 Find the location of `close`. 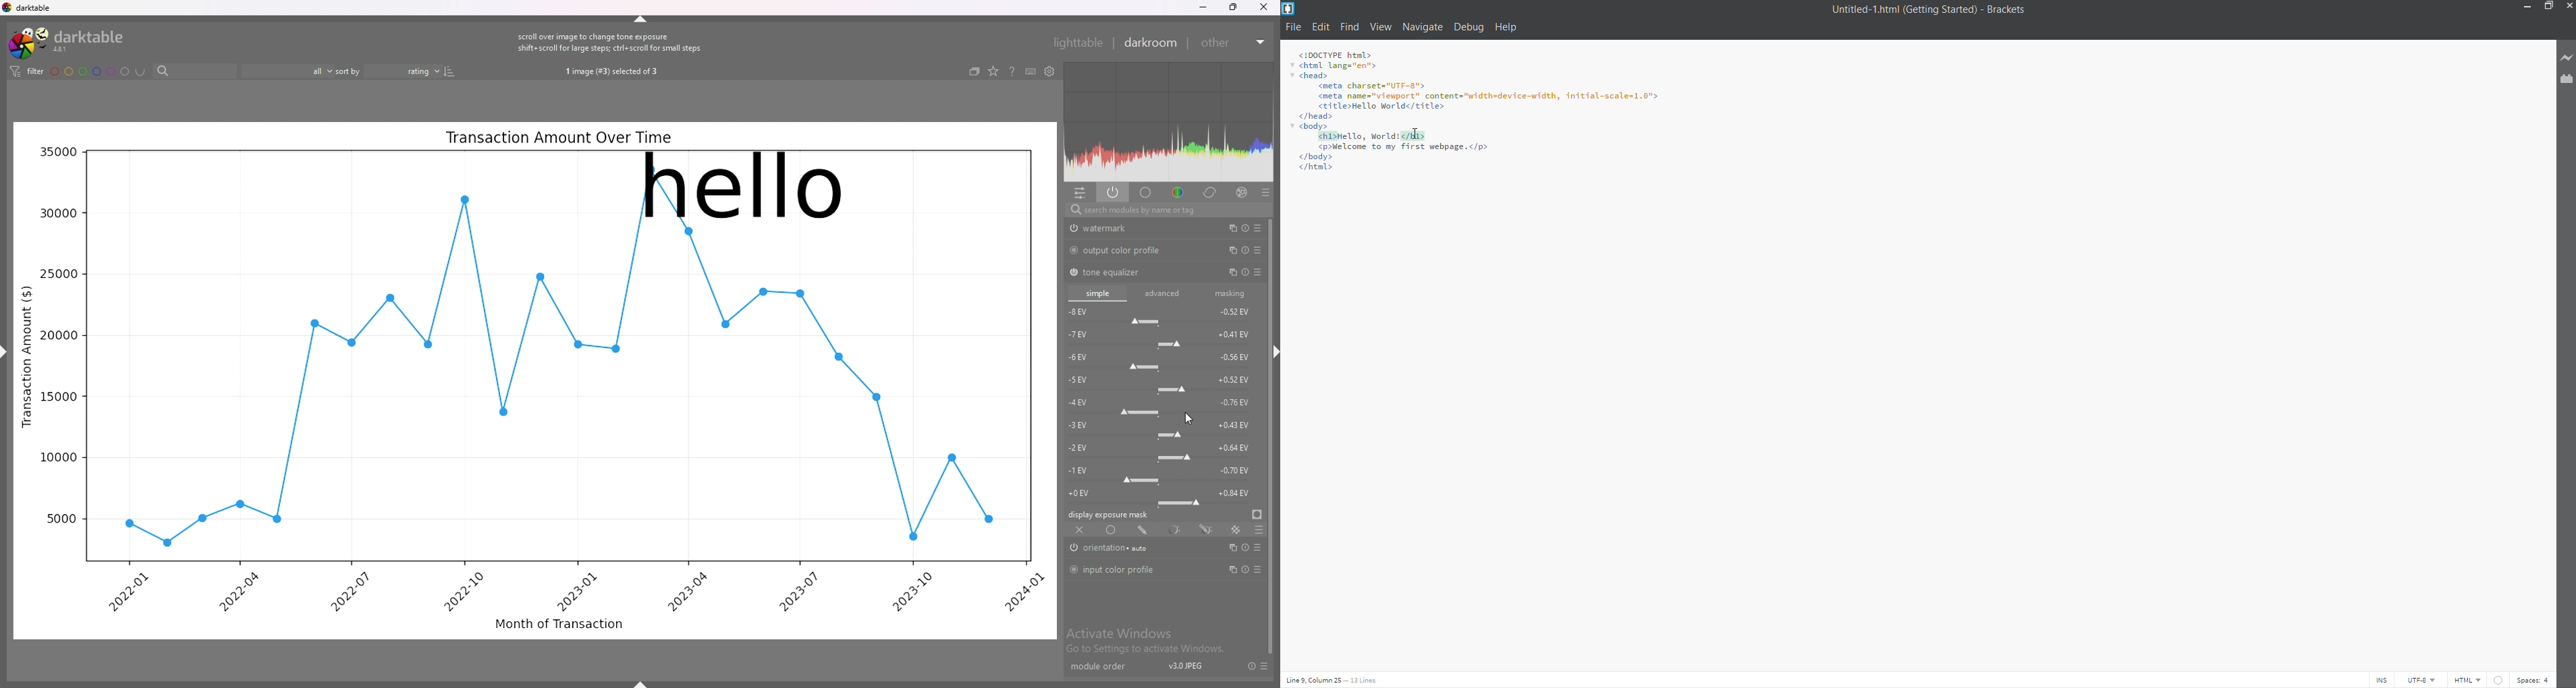

close is located at coordinates (1263, 7).